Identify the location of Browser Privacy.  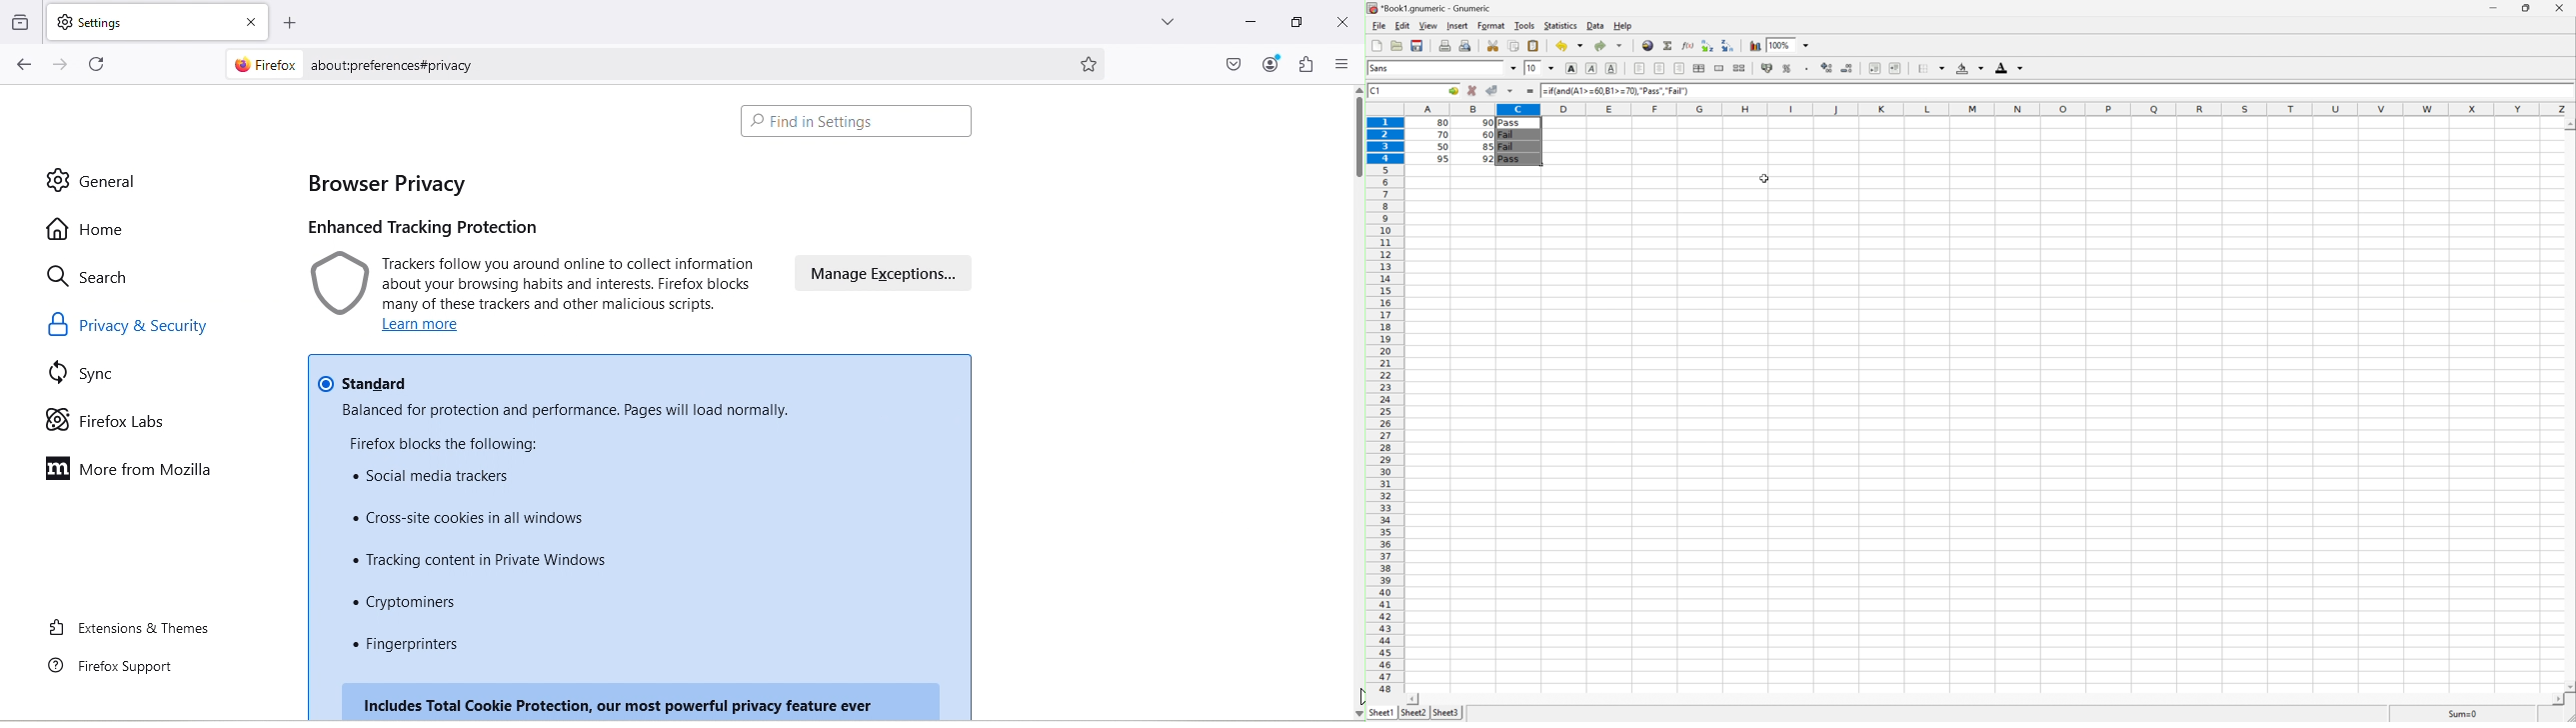
(386, 183).